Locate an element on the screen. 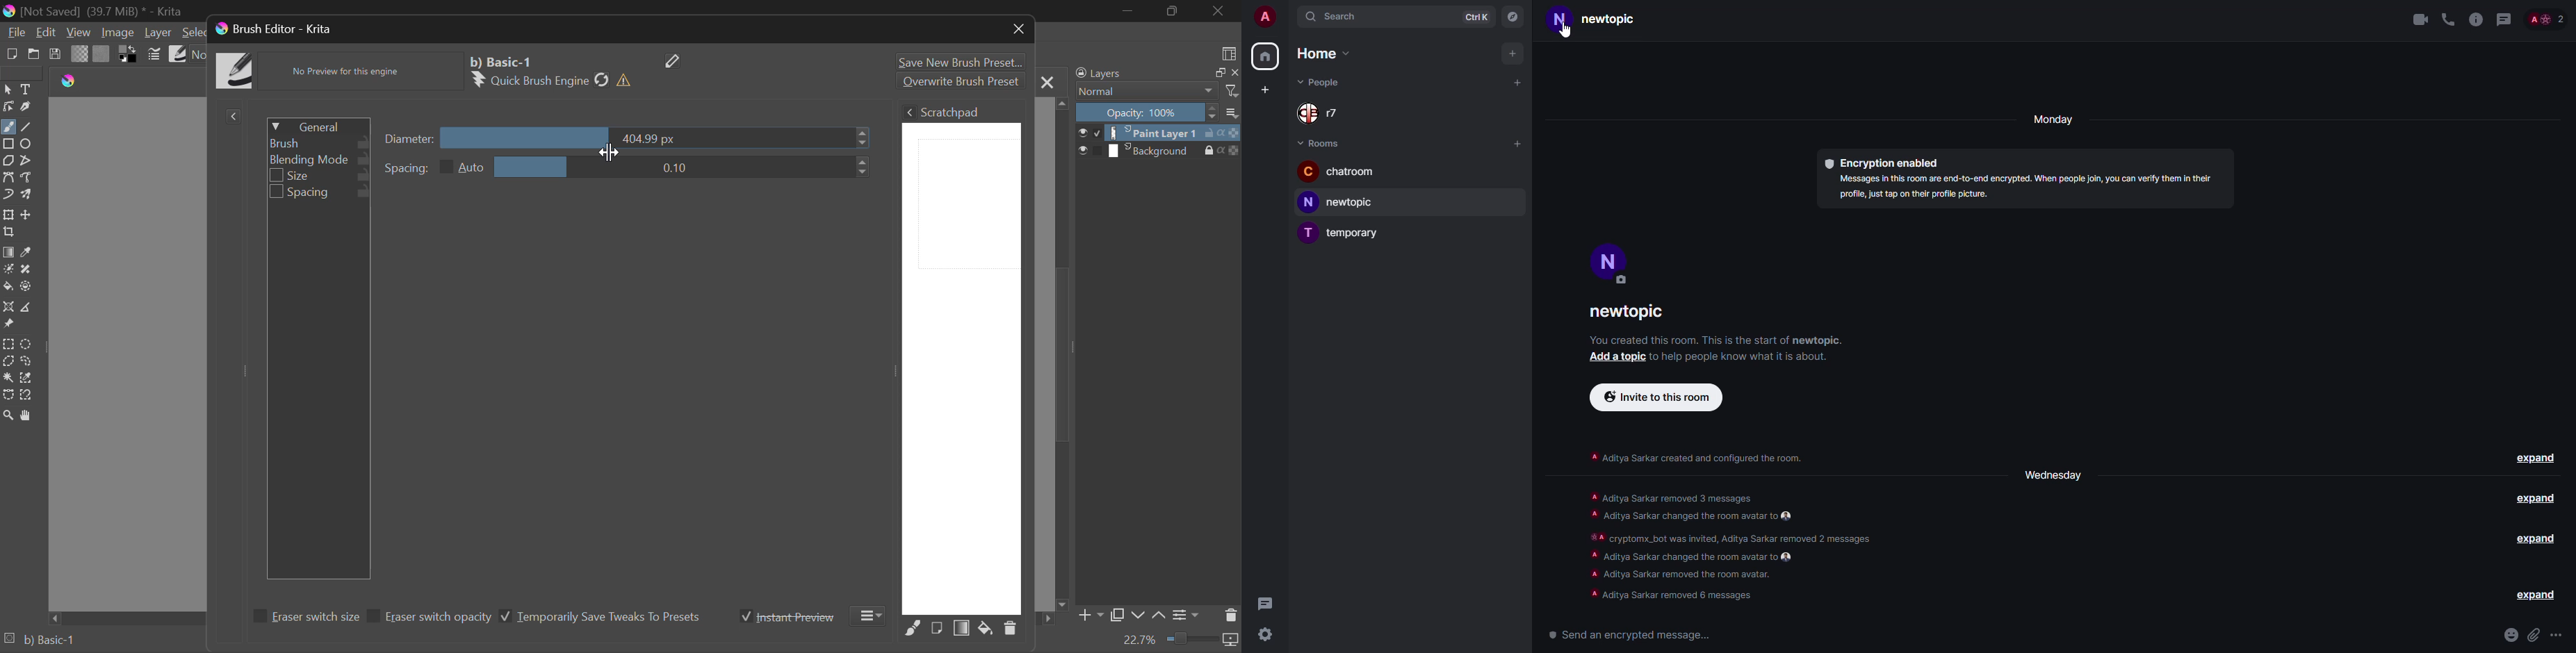 Image resolution: width=2576 pixels, height=672 pixels. home is located at coordinates (1265, 56).